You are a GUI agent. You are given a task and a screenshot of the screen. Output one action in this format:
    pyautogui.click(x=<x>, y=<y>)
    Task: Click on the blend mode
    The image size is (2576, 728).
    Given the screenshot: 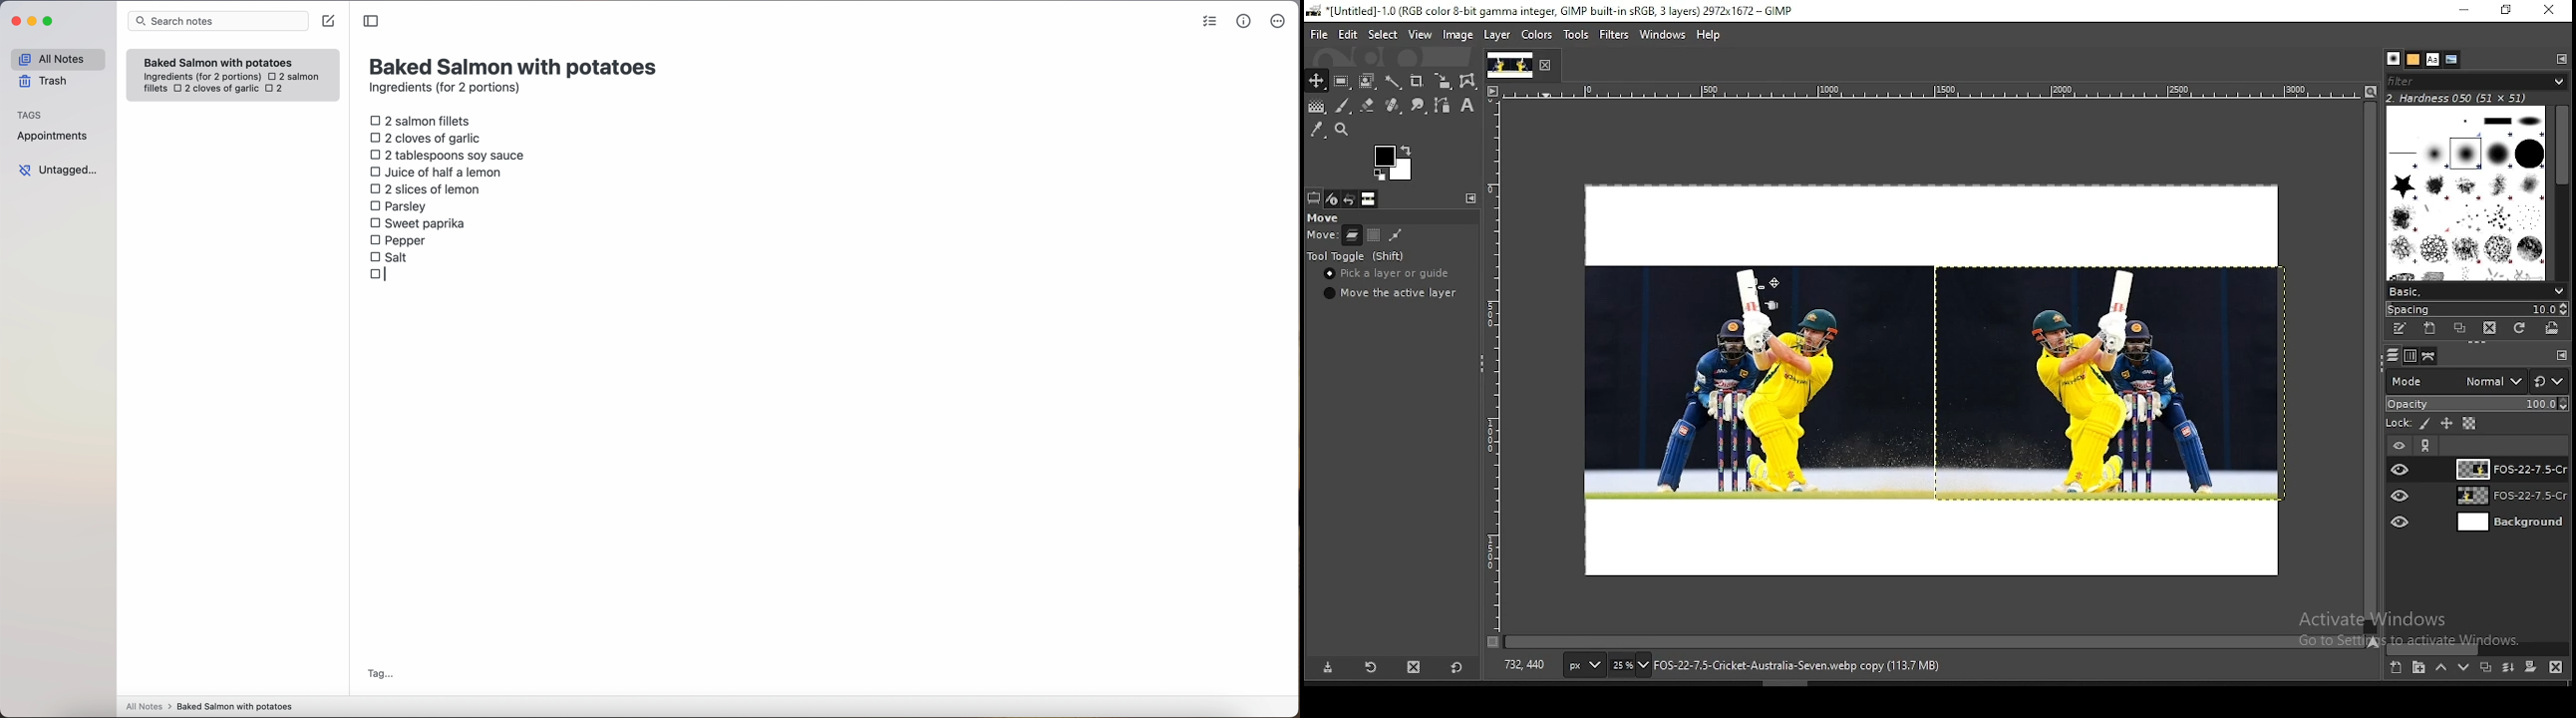 What is the action you would take?
    pyautogui.click(x=2476, y=381)
    